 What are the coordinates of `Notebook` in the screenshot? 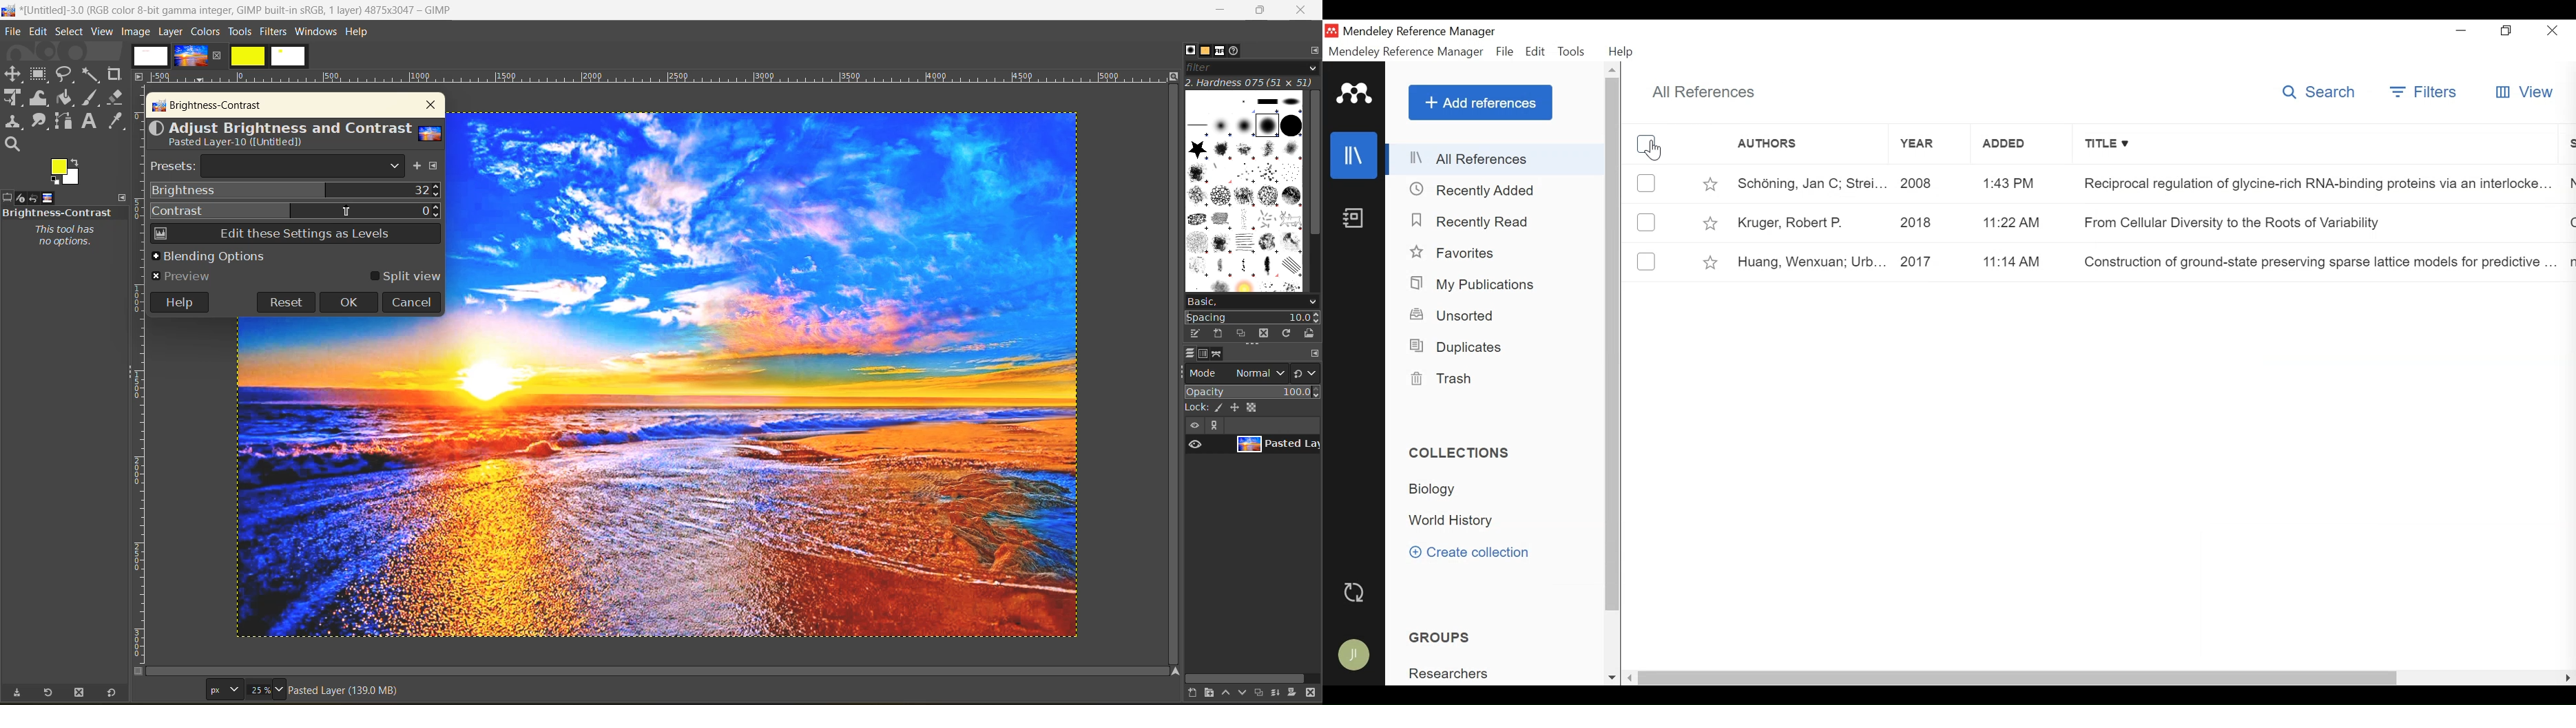 It's located at (1353, 219).